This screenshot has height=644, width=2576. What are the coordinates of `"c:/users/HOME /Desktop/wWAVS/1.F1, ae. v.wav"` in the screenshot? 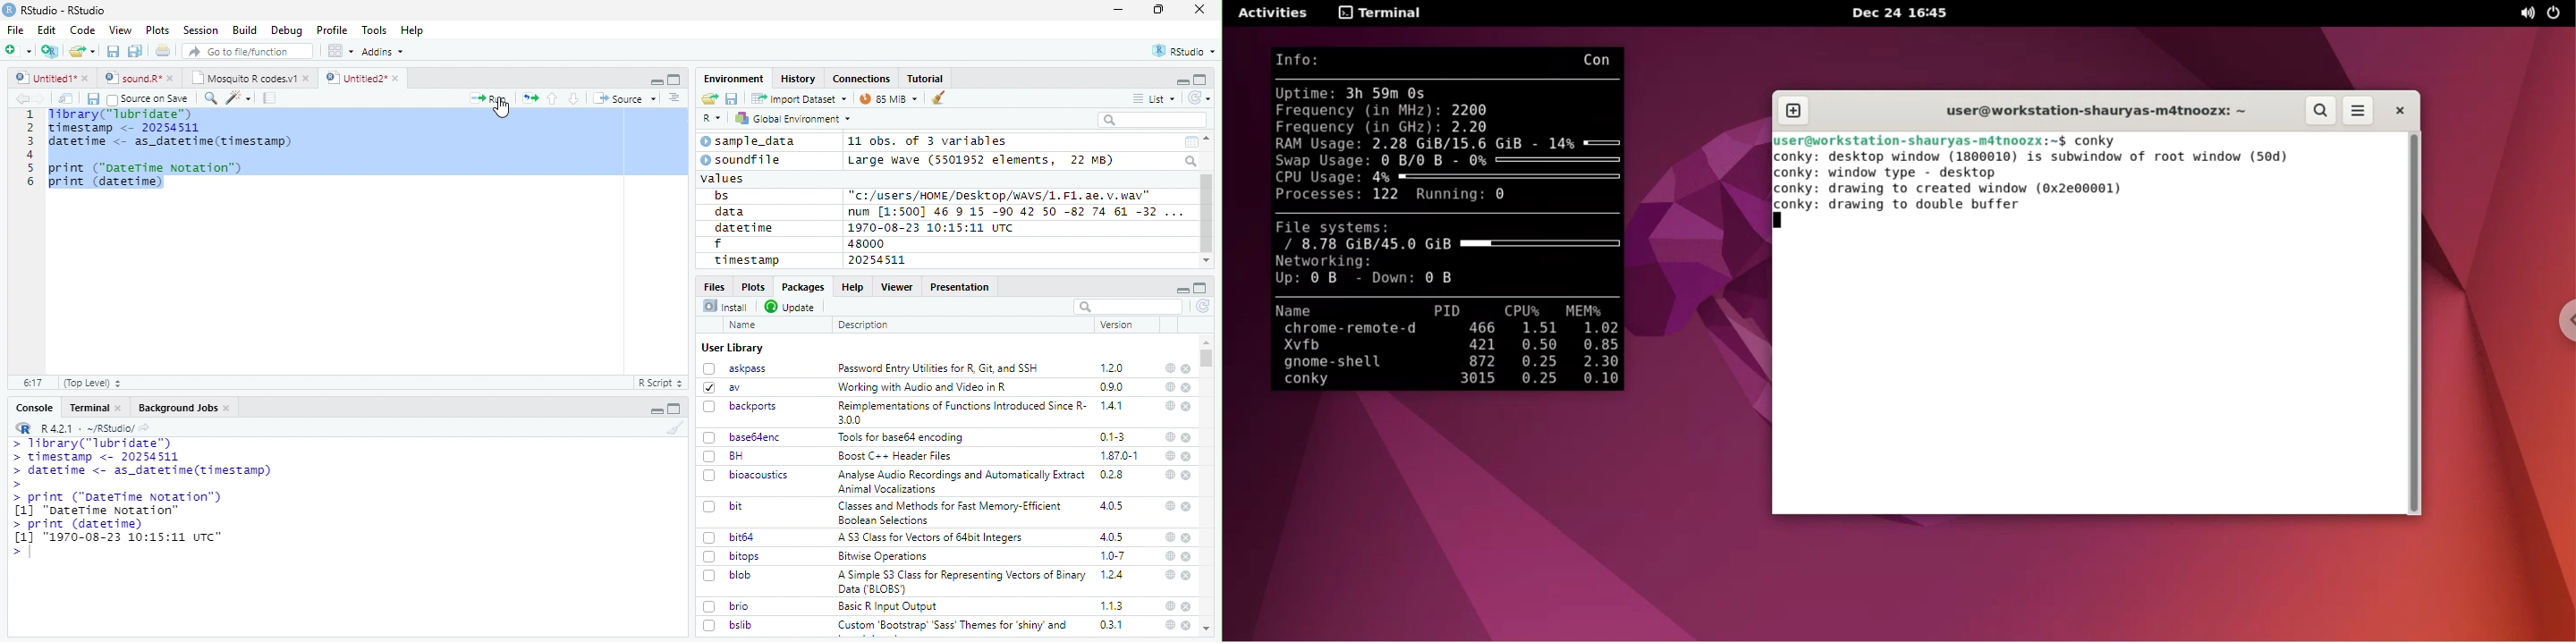 It's located at (1001, 194).